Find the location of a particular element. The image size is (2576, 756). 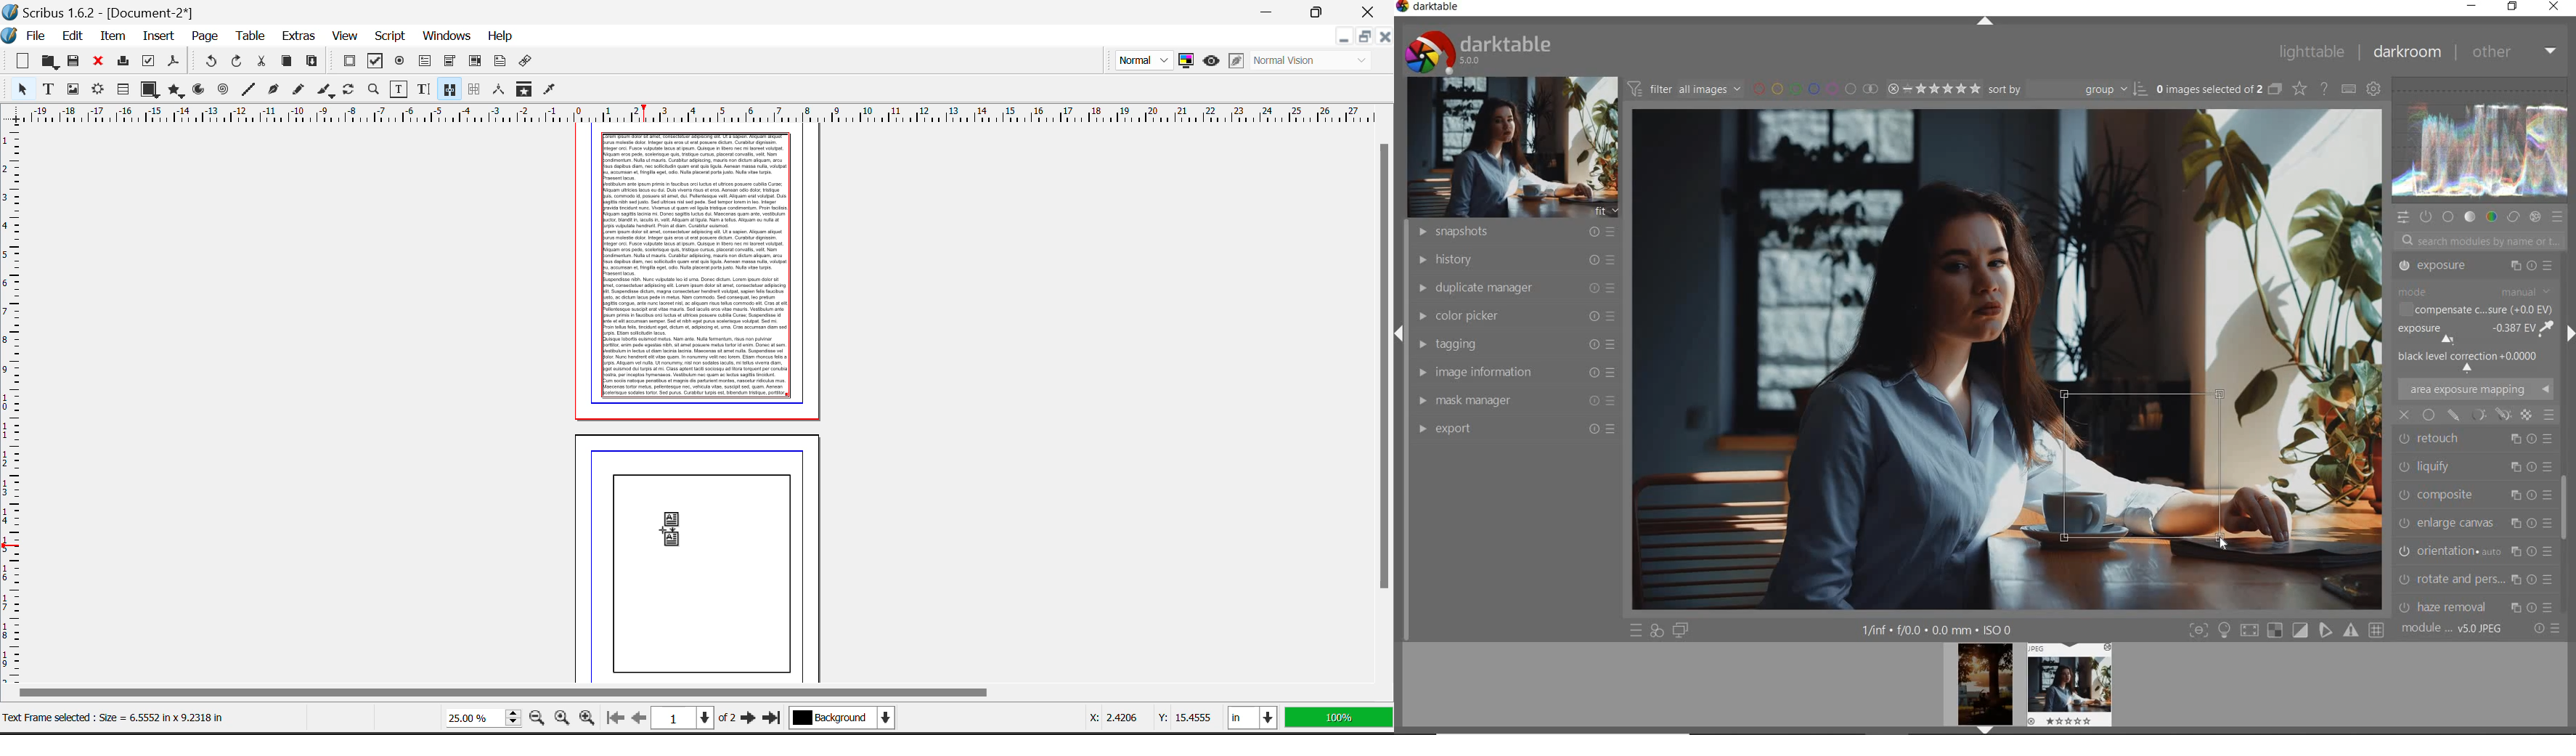

Redo is located at coordinates (239, 63).